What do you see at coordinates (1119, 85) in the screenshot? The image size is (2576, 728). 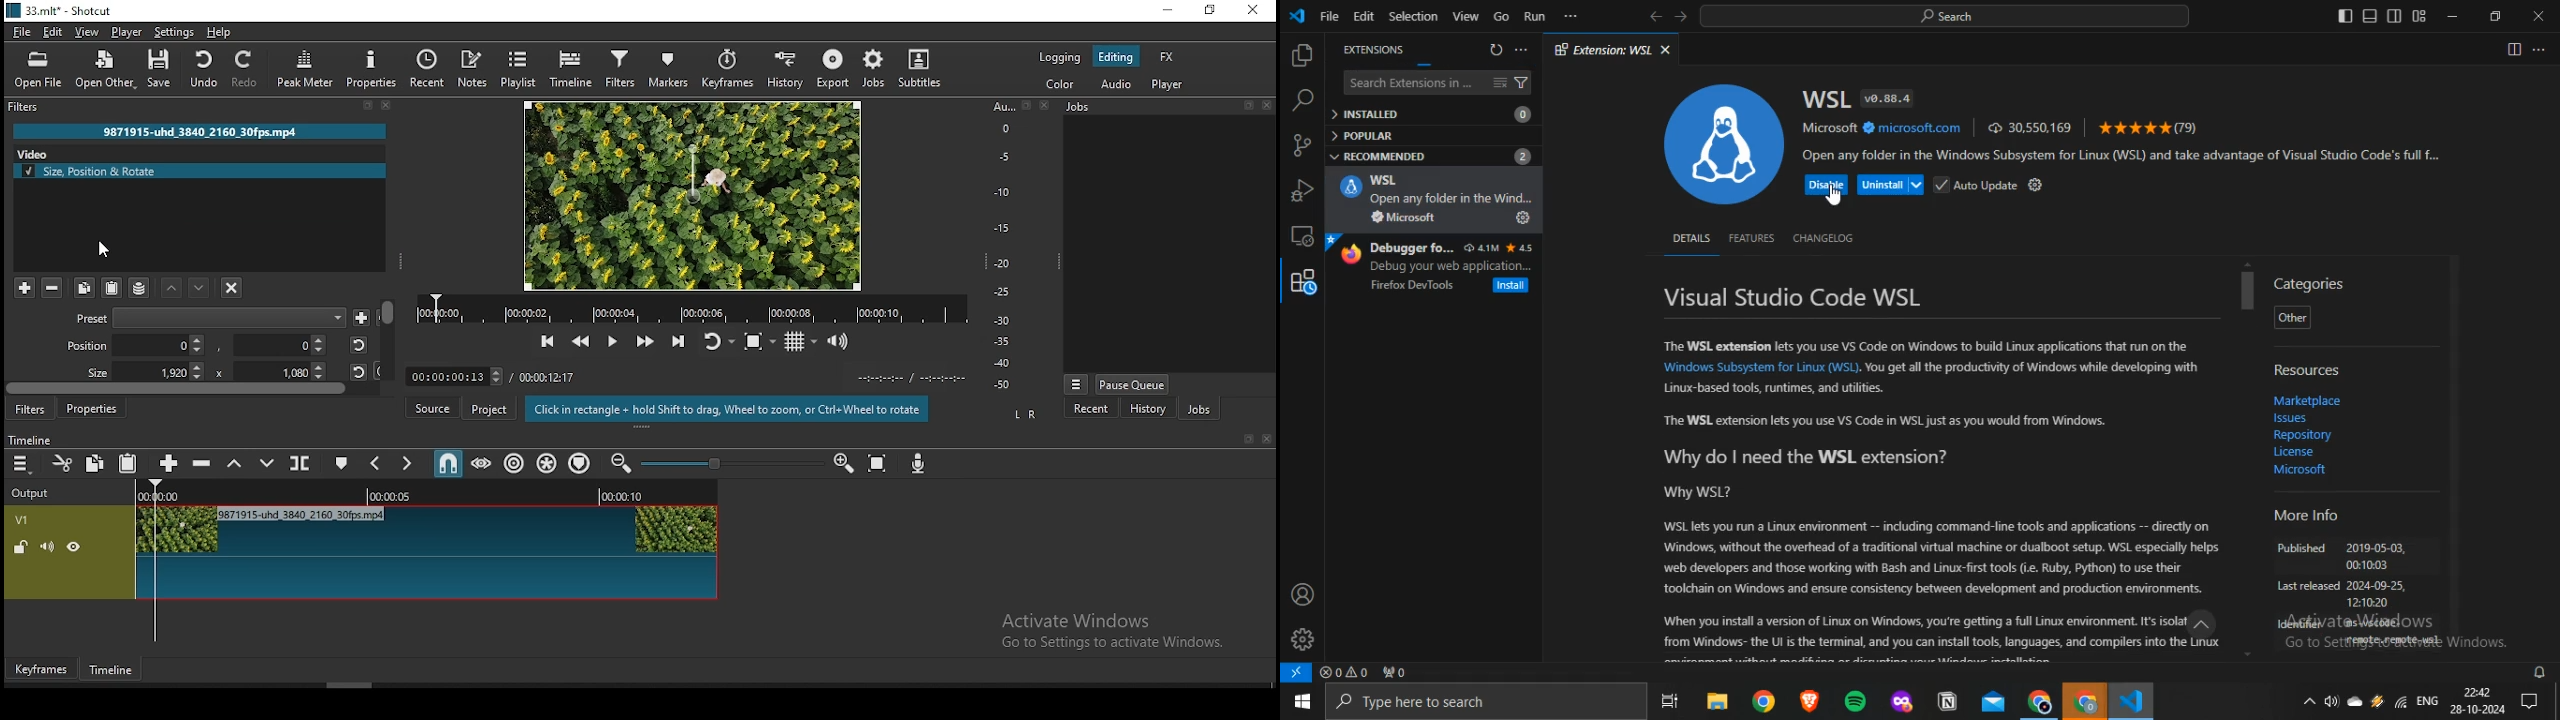 I see `audio` at bounding box center [1119, 85].